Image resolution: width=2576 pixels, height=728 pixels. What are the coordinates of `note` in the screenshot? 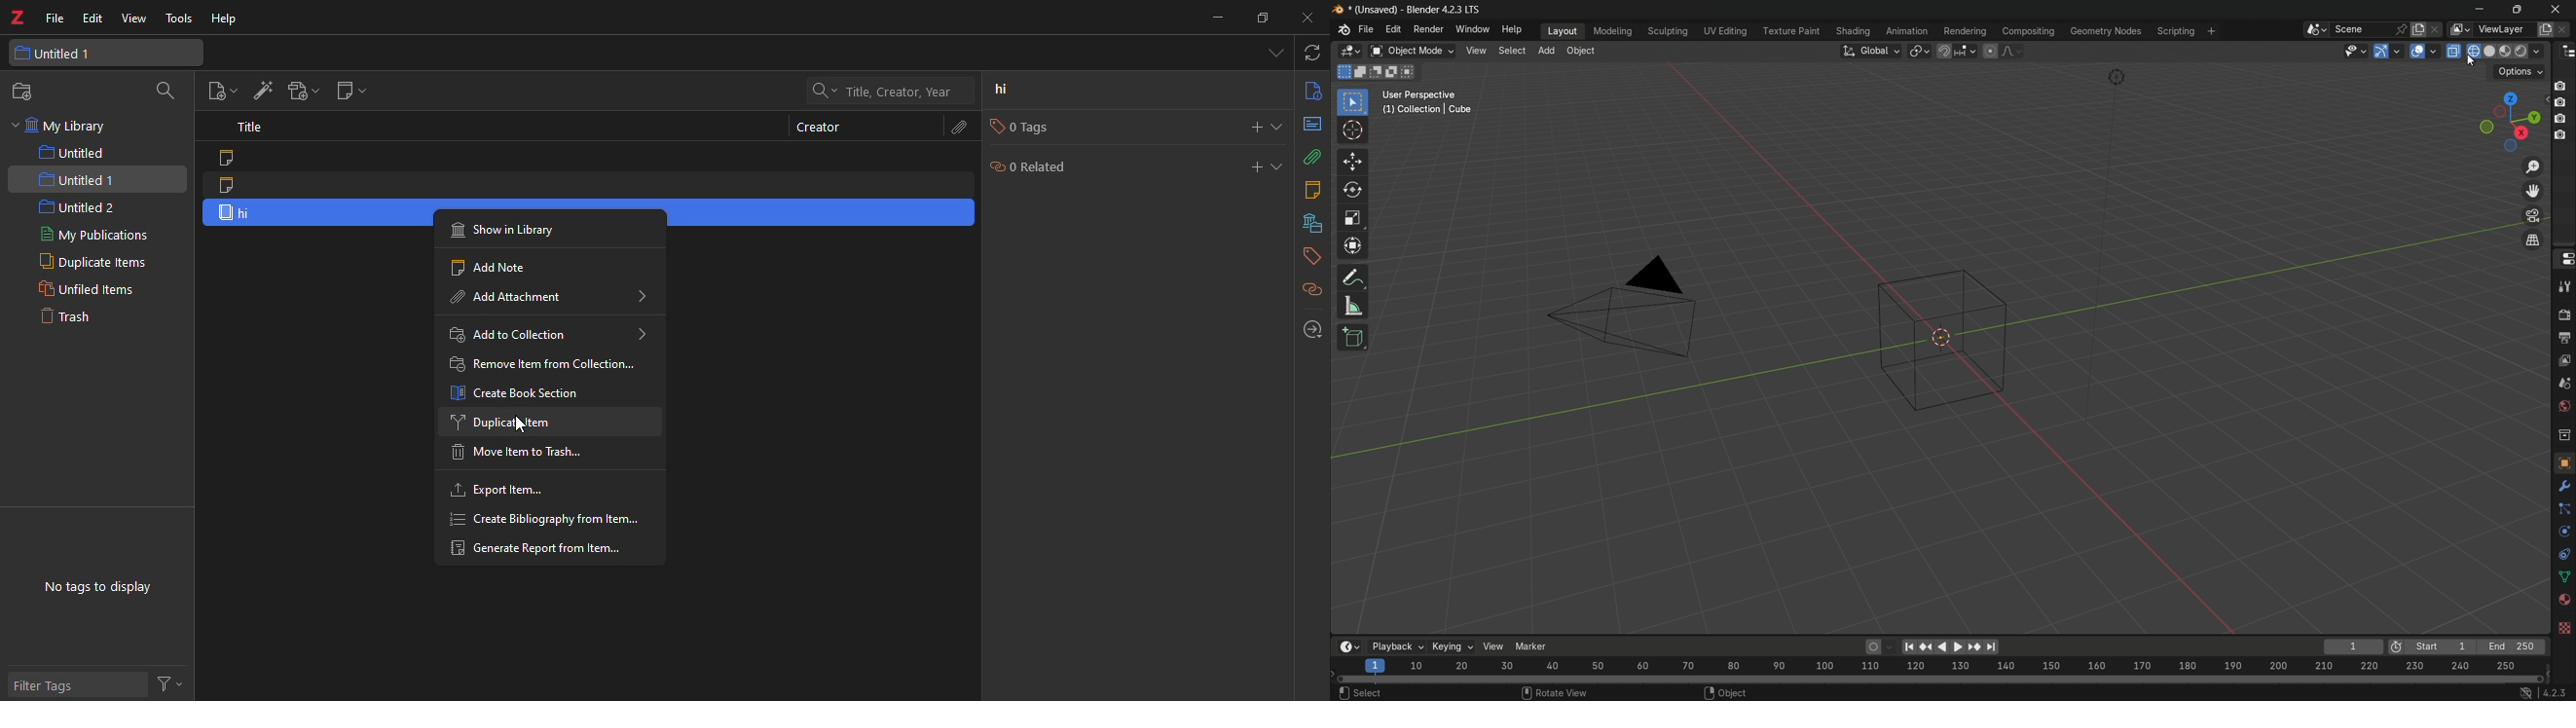 It's located at (232, 157).